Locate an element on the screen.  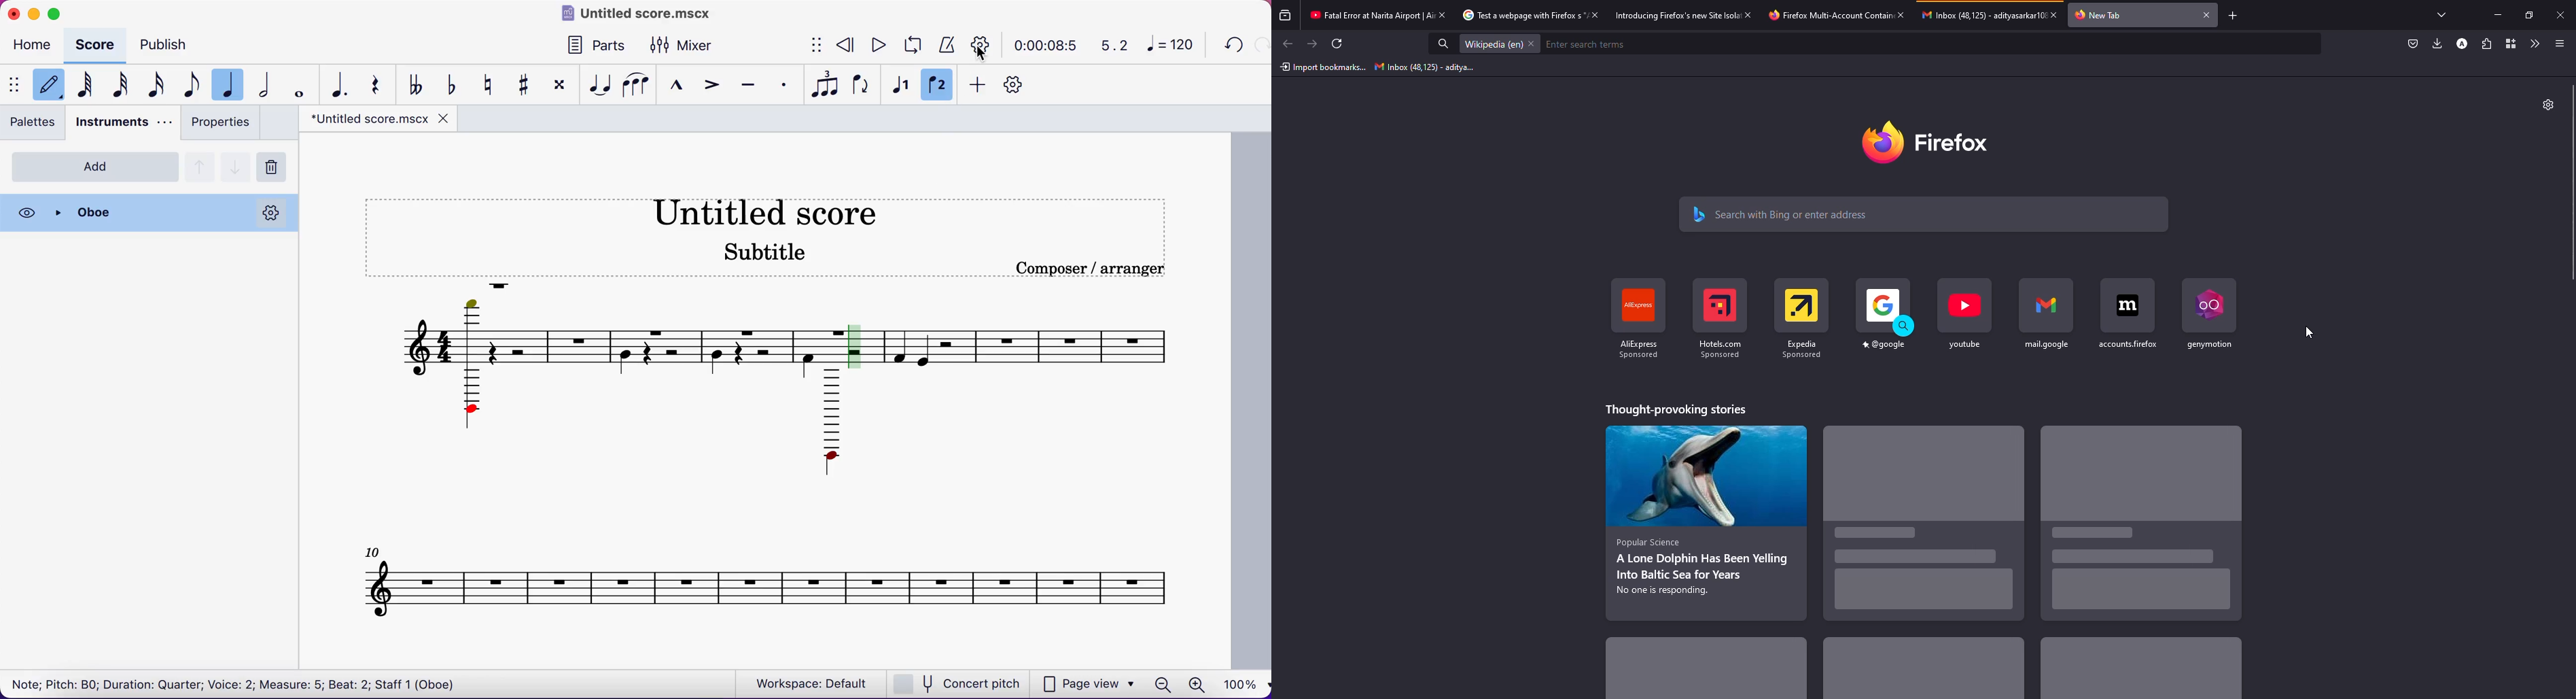
close is located at coordinates (2560, 16).